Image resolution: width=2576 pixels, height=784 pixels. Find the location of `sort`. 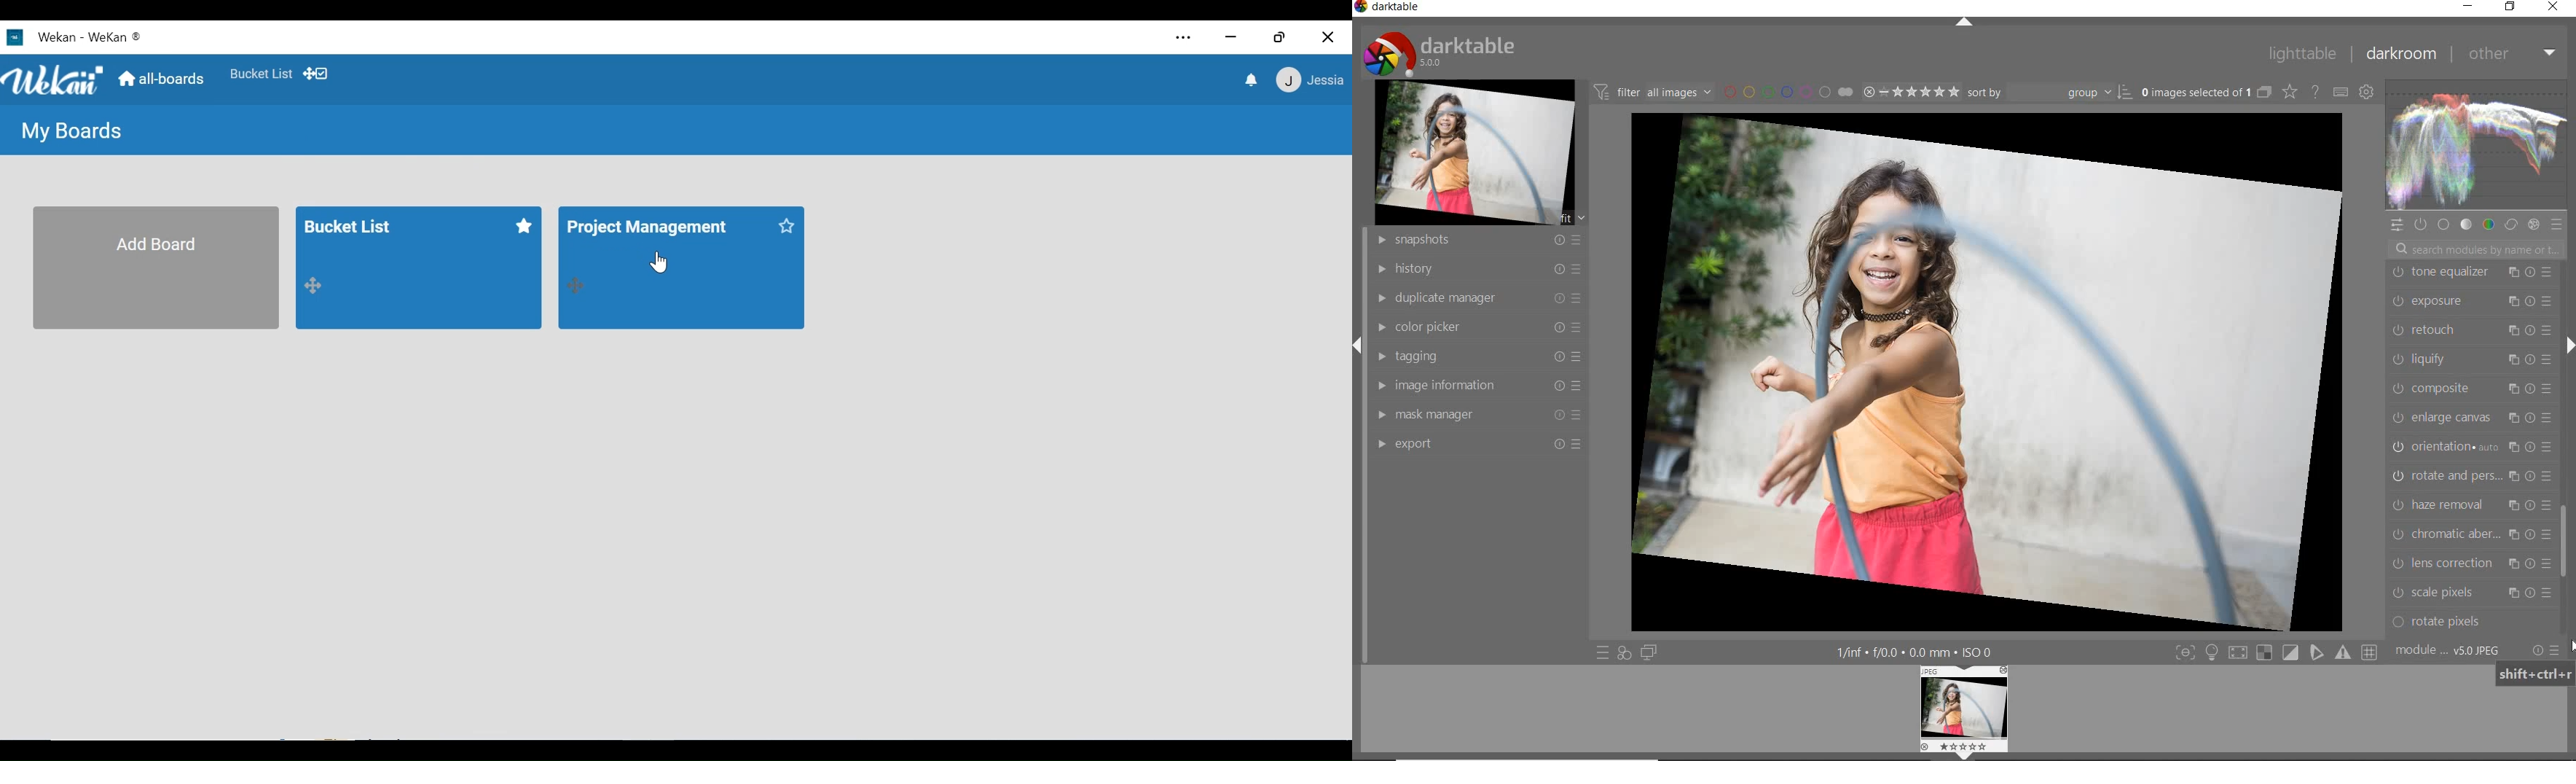

sort is located at coordinates (2050, 91).